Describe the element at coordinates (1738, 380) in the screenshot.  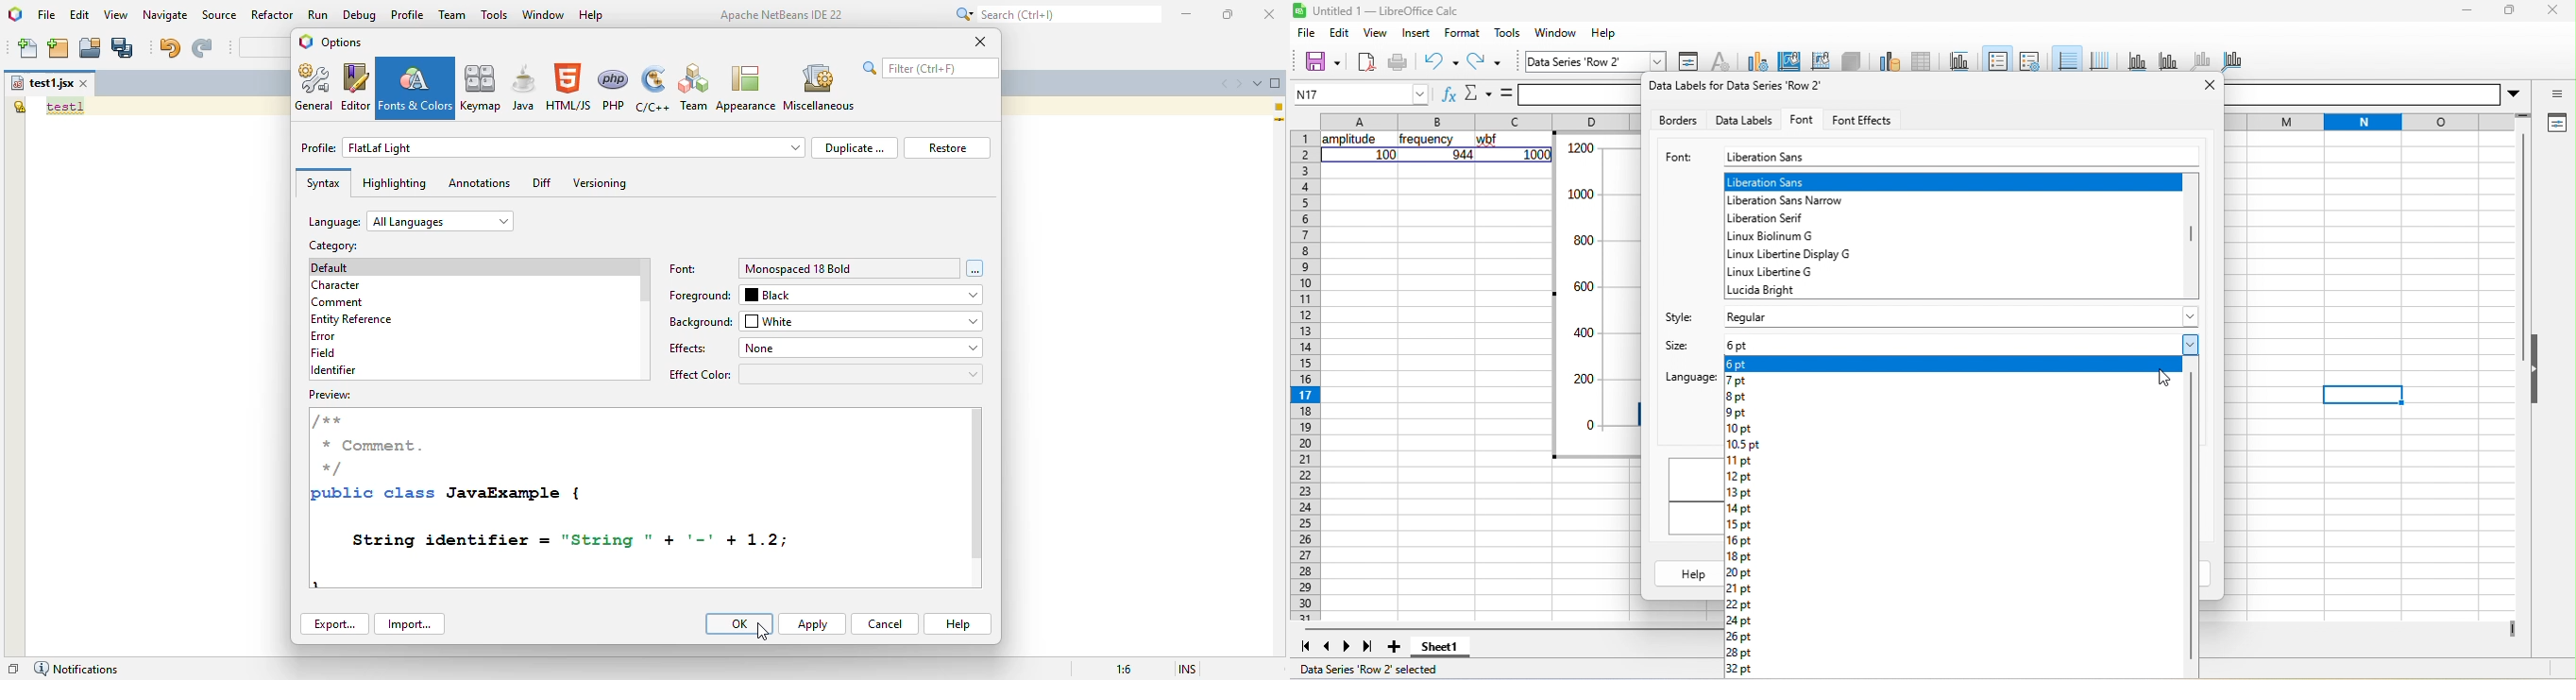
I see `7pt` at that location.